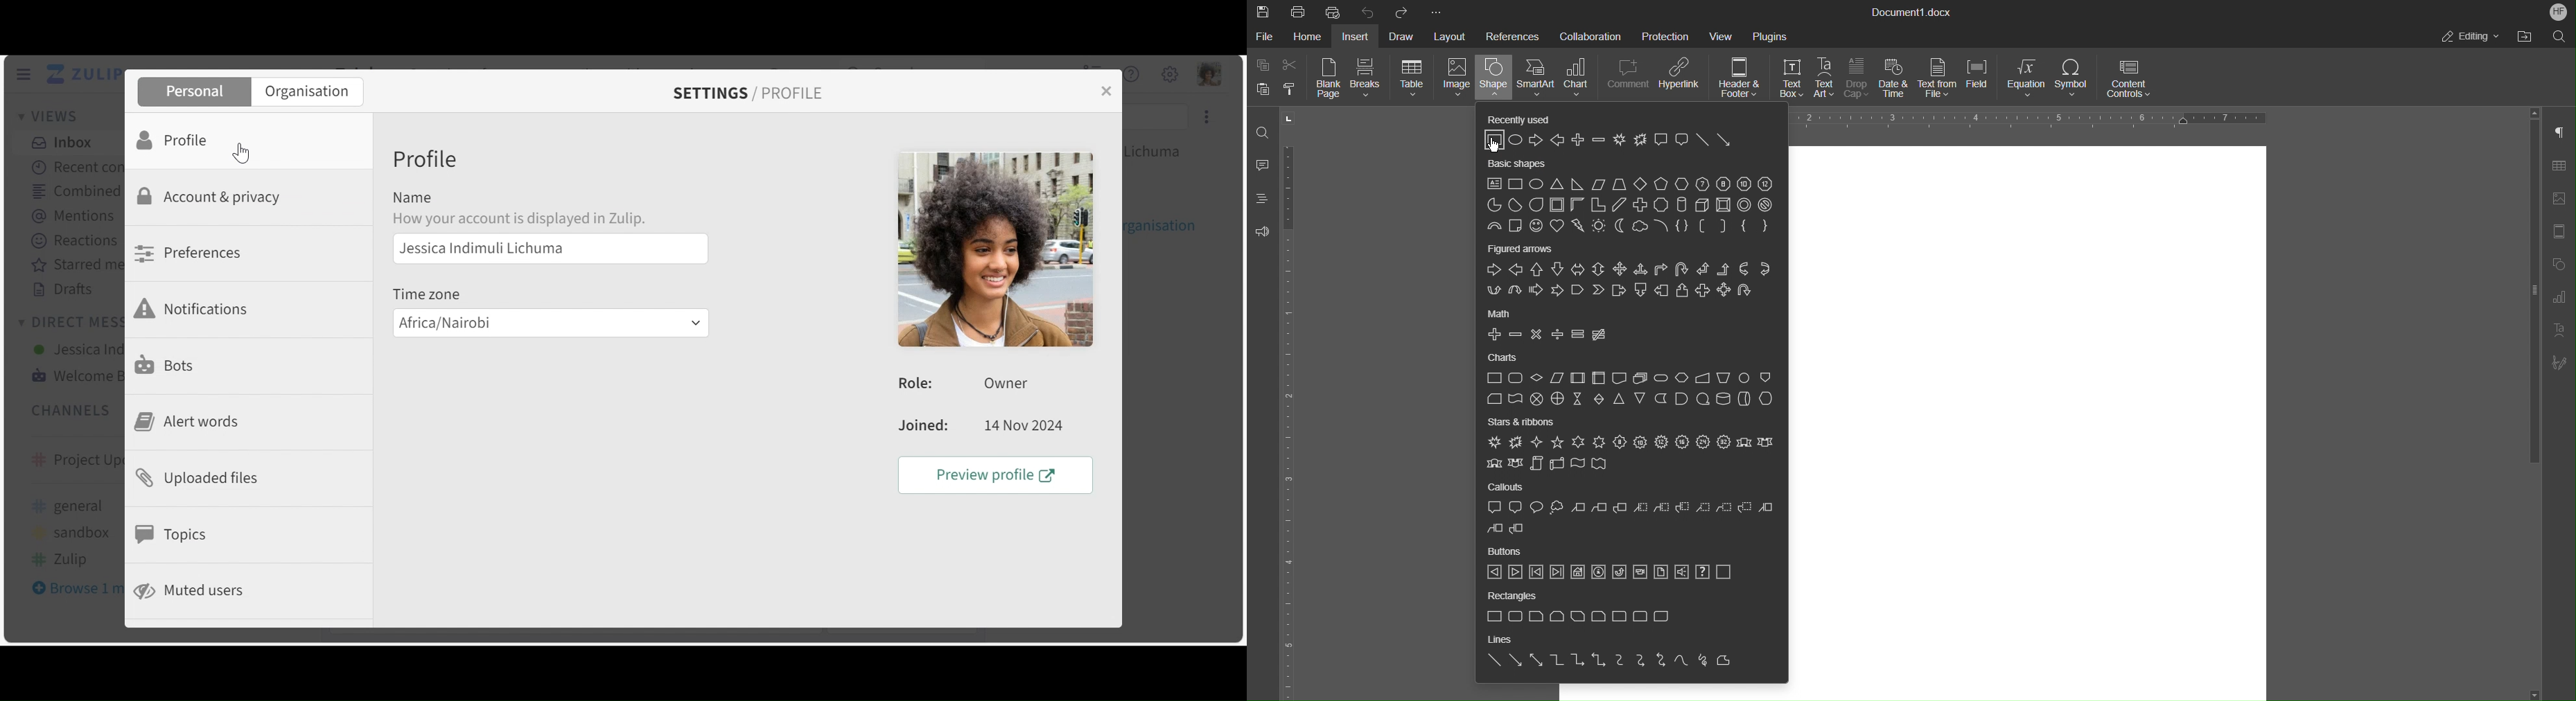  What do you see at coordinates (753, 91) in the screenshot?
I see `Settings/Profile` at bounding box center [753, 91].